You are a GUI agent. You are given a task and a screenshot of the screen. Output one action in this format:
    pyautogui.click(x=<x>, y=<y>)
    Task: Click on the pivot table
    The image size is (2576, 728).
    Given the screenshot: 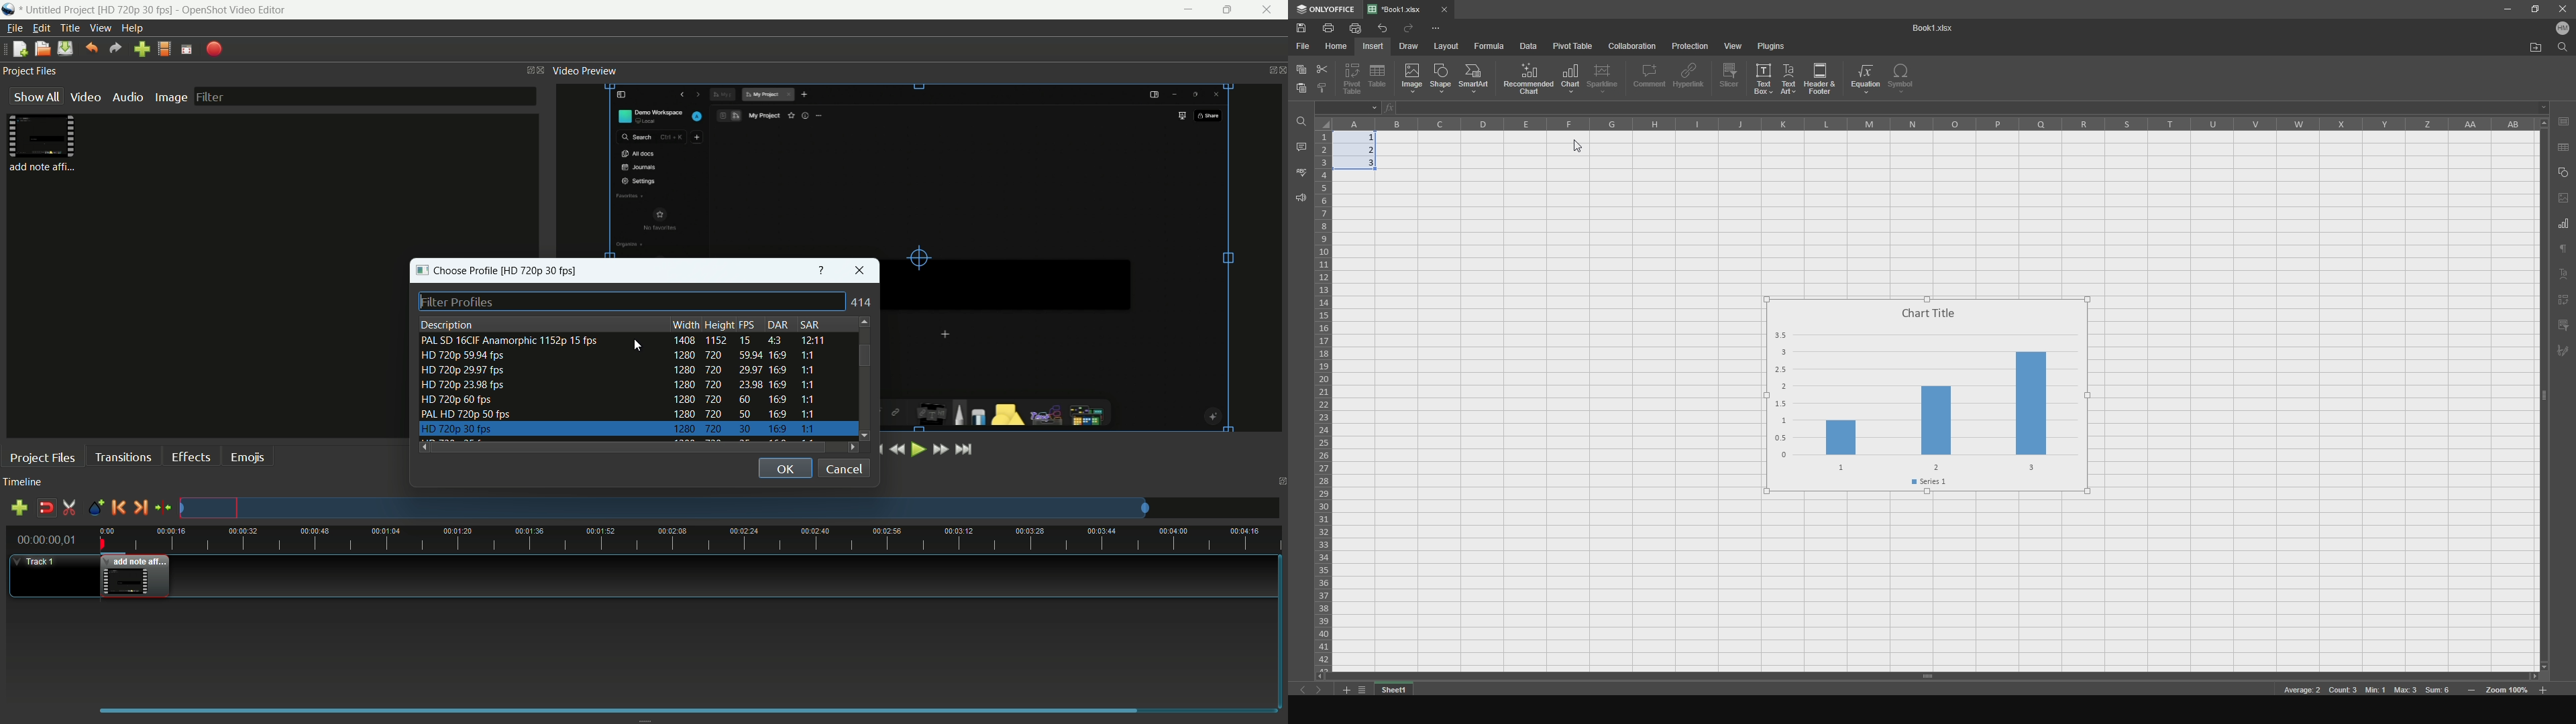 What is the action you would take?
    pyautogui.click(x=1348, y=77)
    